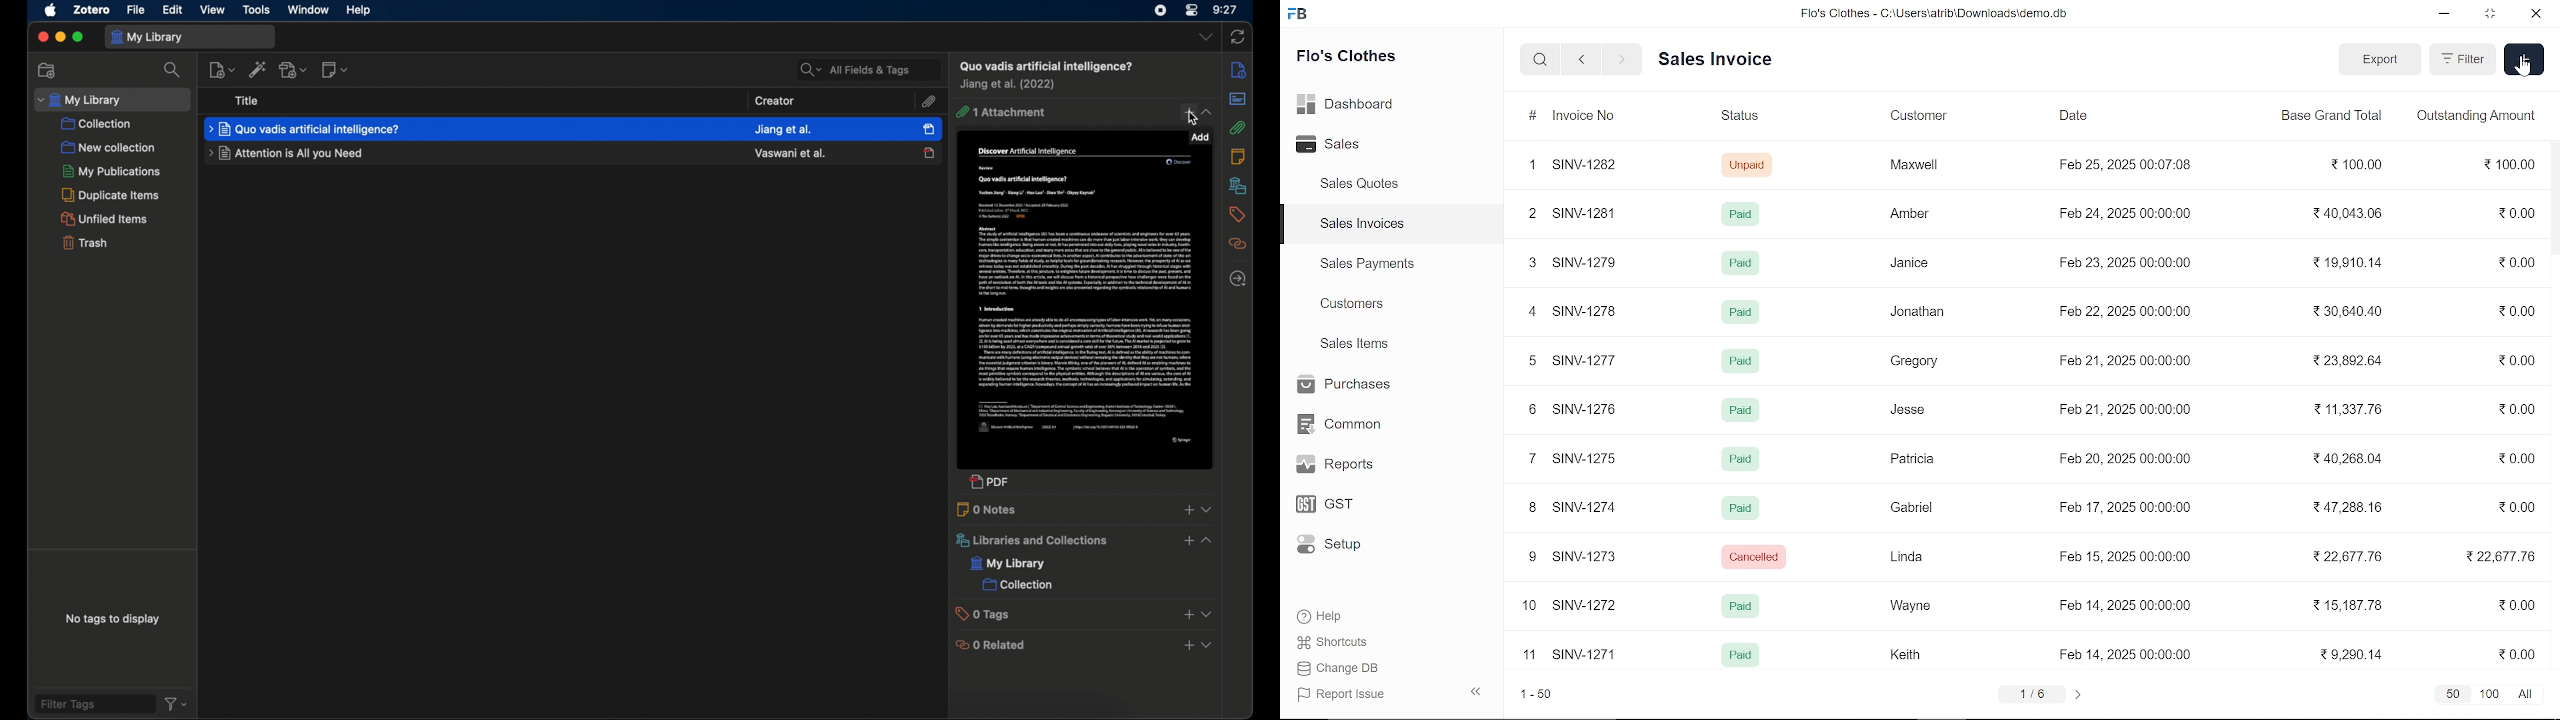 The height and width of the screenshot is (728, 2576). Describe the element at coordinates (1017, 586) in the screenshot. I see `collection` at that location.